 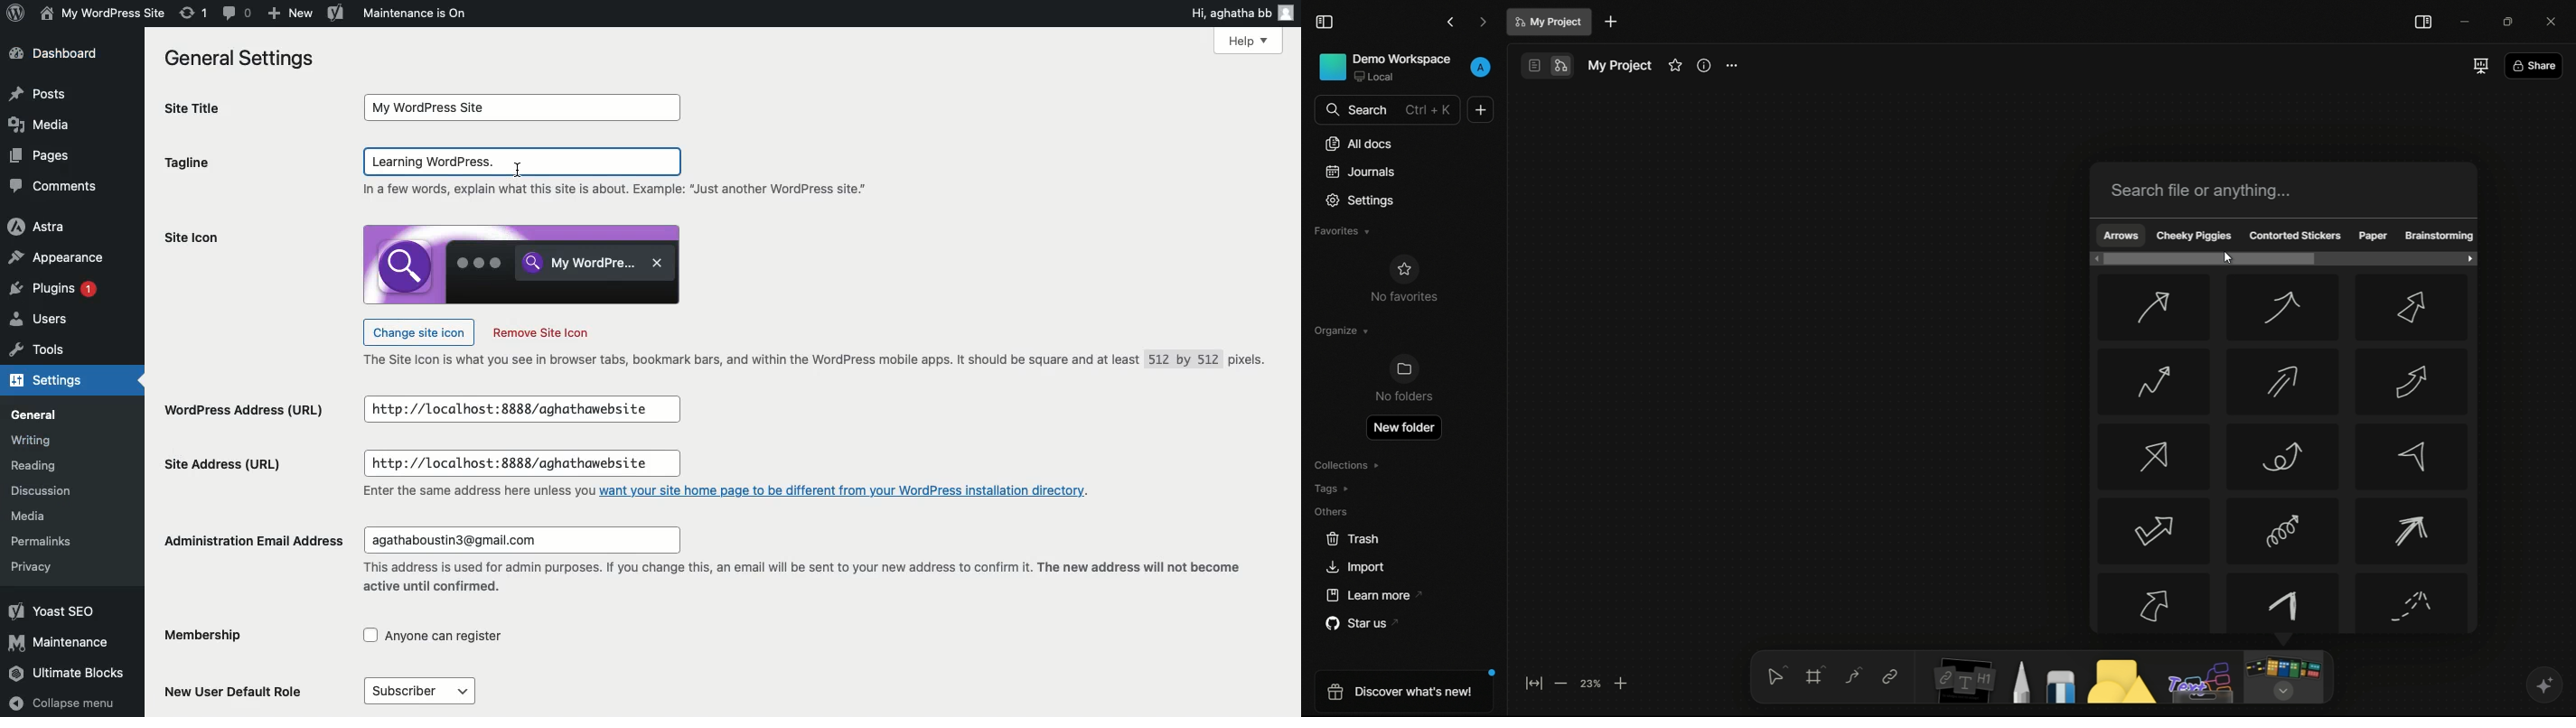 I want to click on frames, so click(x=1817, y=675).